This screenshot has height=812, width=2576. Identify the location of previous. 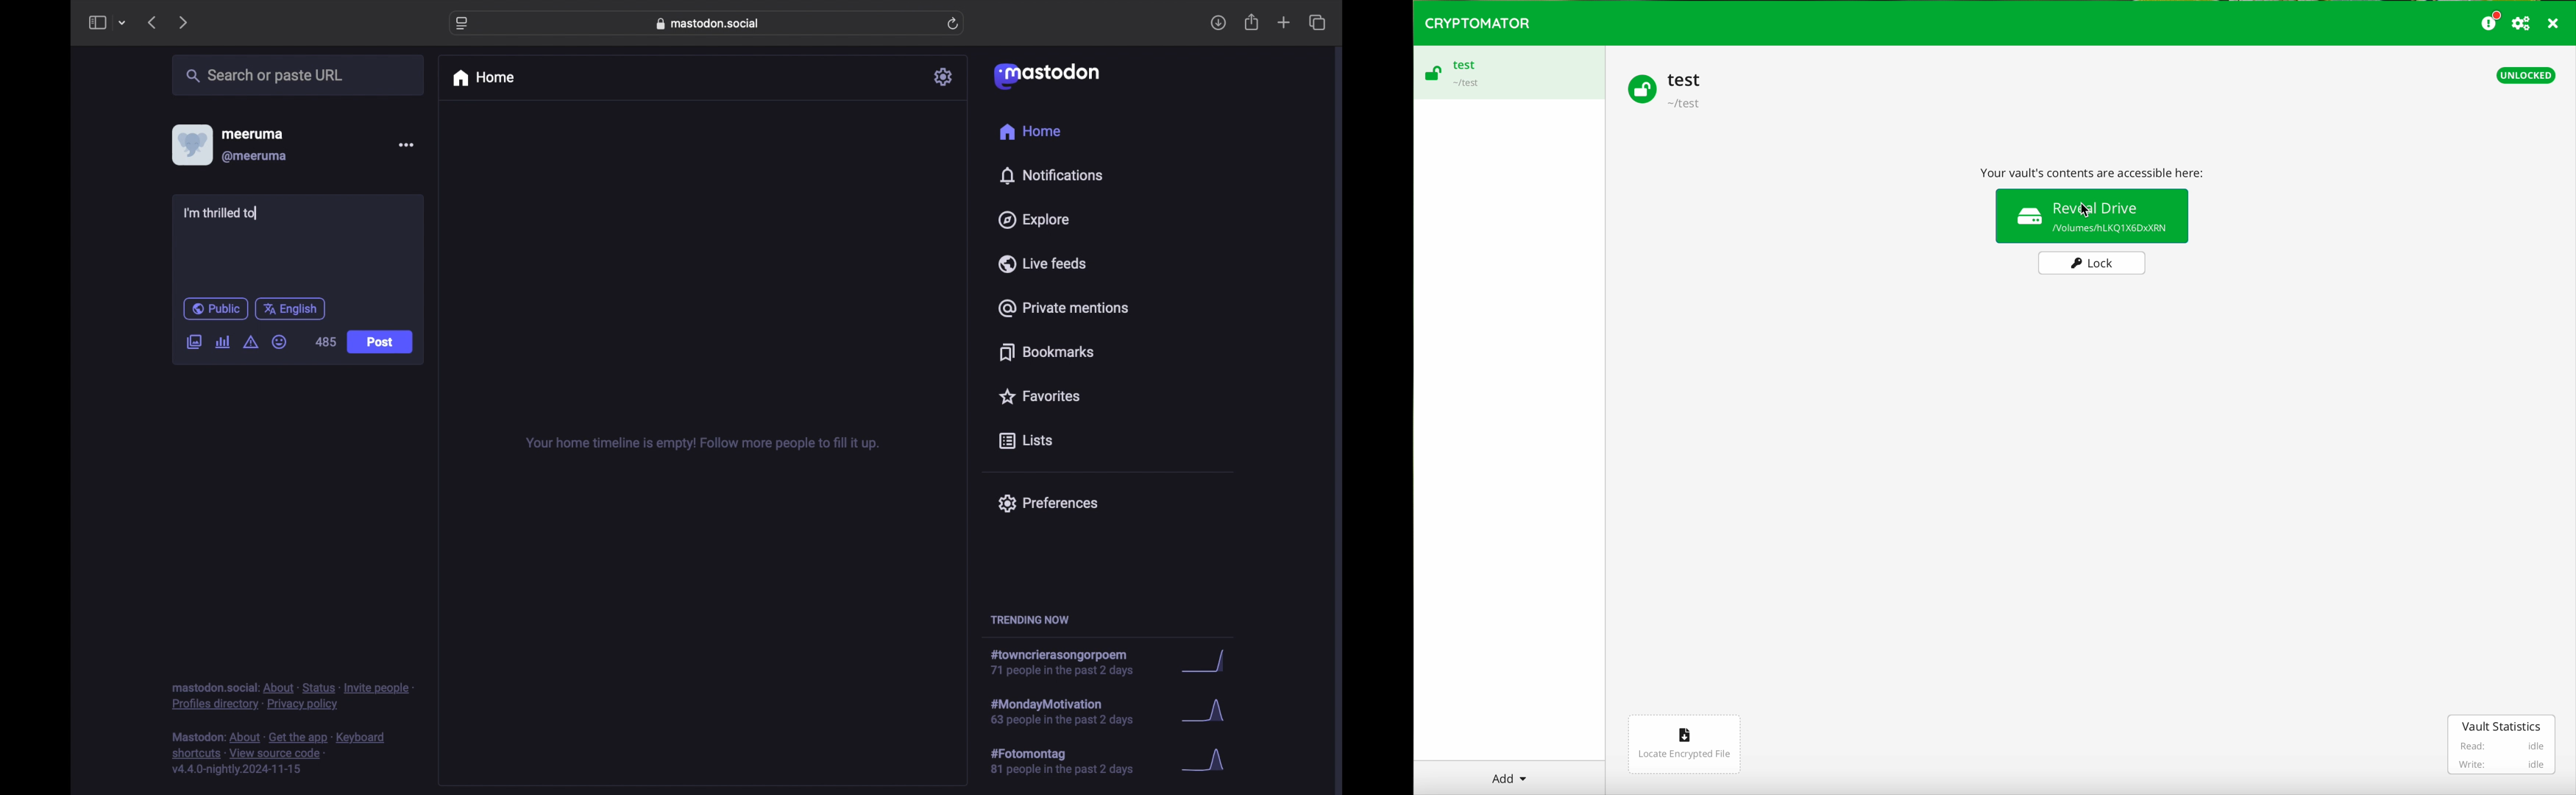
(152, 22).